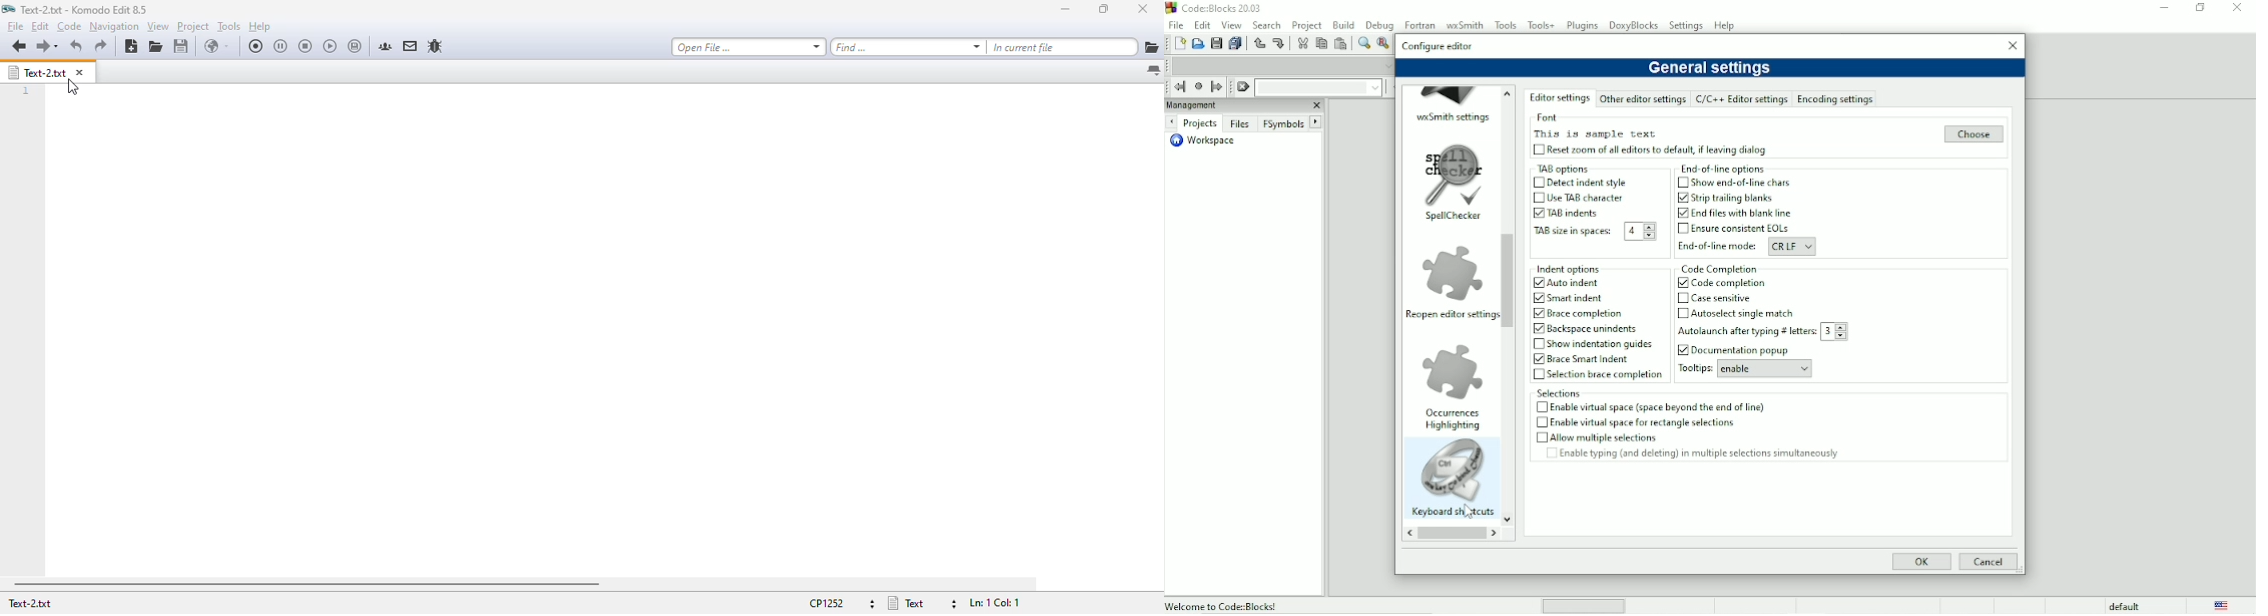 This screenshot has height=616, width=2268. Describe the element at coordinates (1594, 329) in the screenshot. I see `Backspace urindents` at that location.